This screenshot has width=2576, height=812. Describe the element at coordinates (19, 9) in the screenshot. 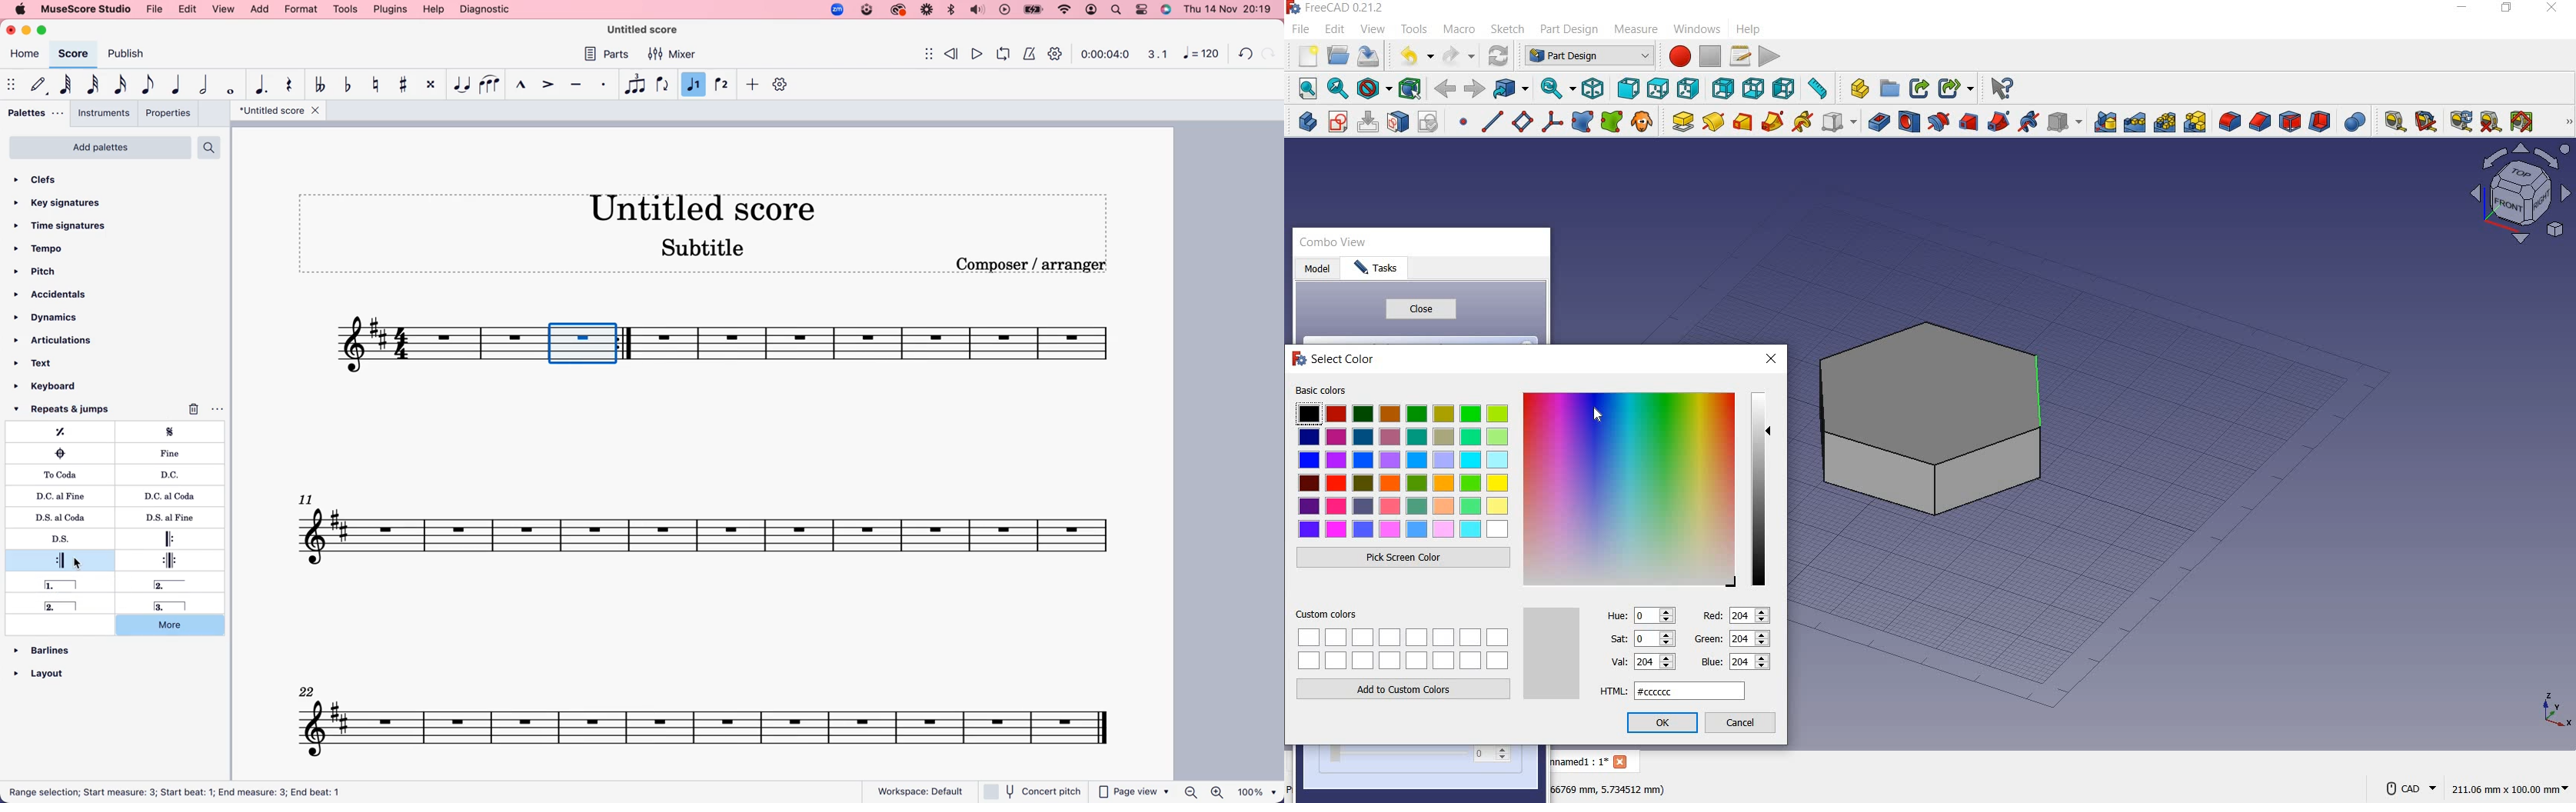

I see `apple` at that location.